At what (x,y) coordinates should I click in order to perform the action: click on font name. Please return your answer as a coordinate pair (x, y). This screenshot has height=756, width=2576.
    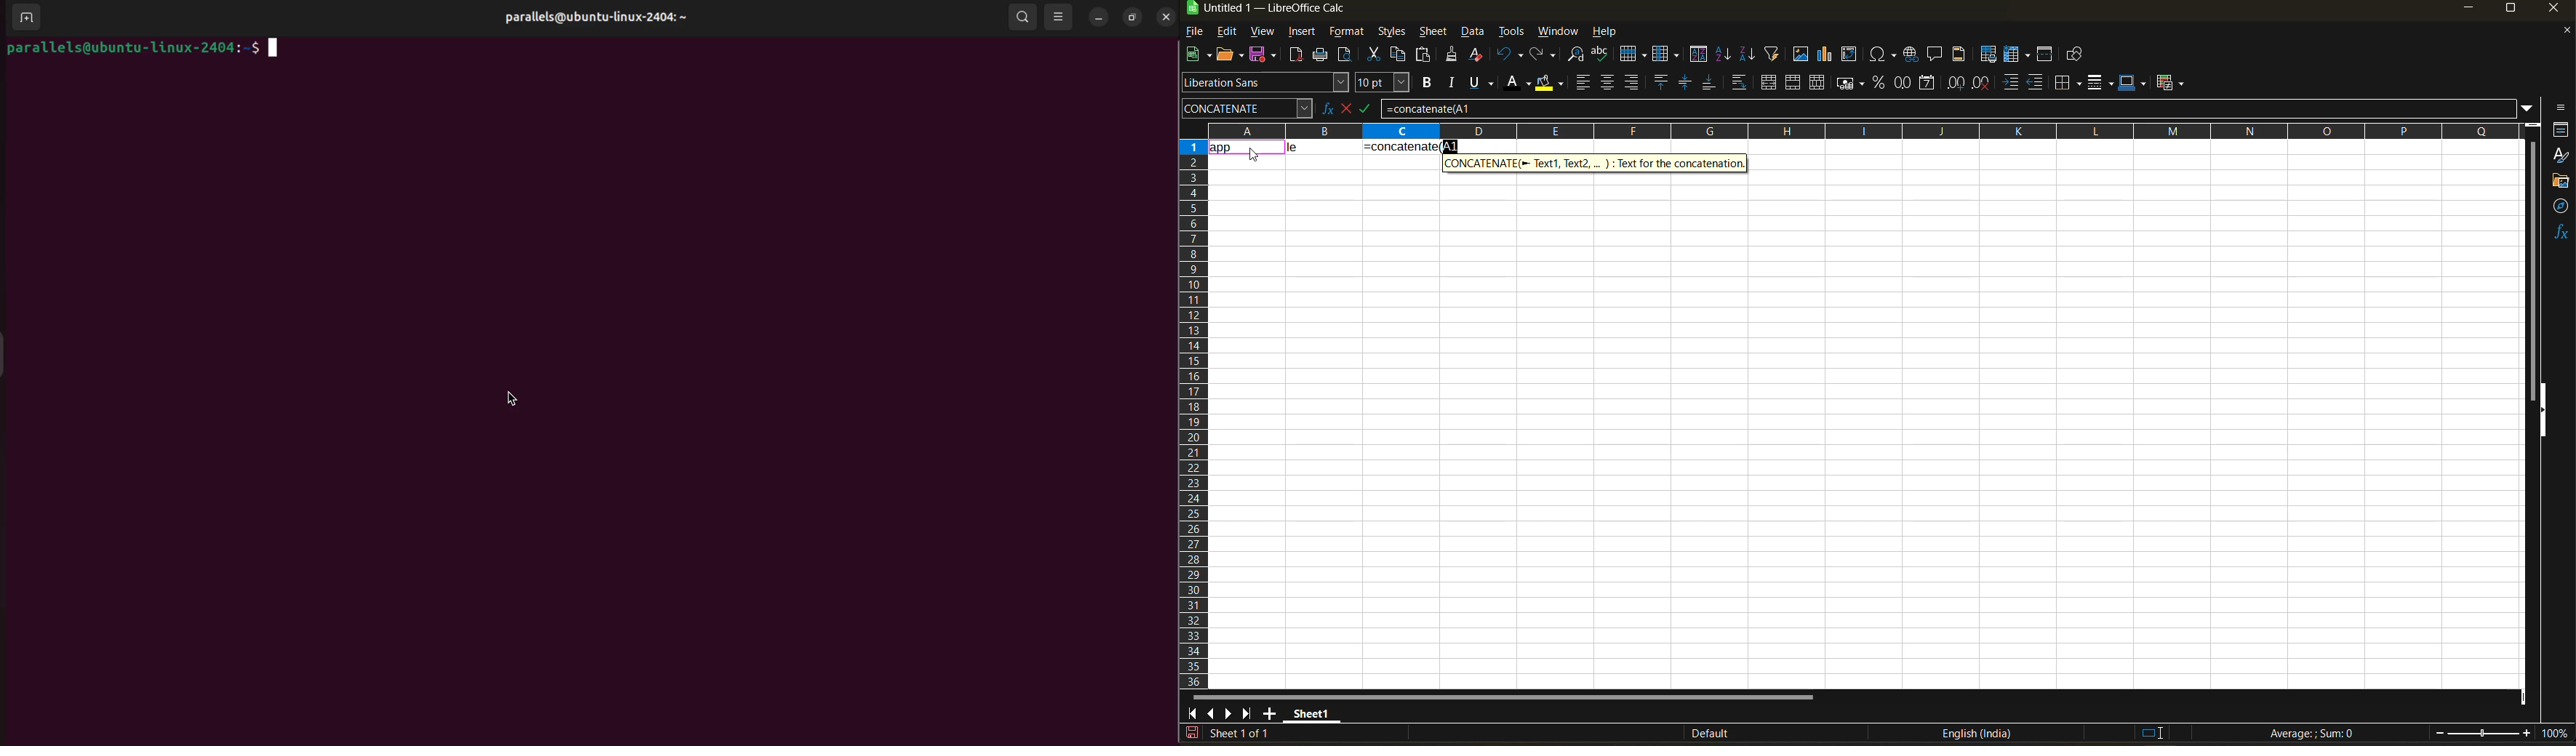
    Looking at the image, I should click on (1266, 83).